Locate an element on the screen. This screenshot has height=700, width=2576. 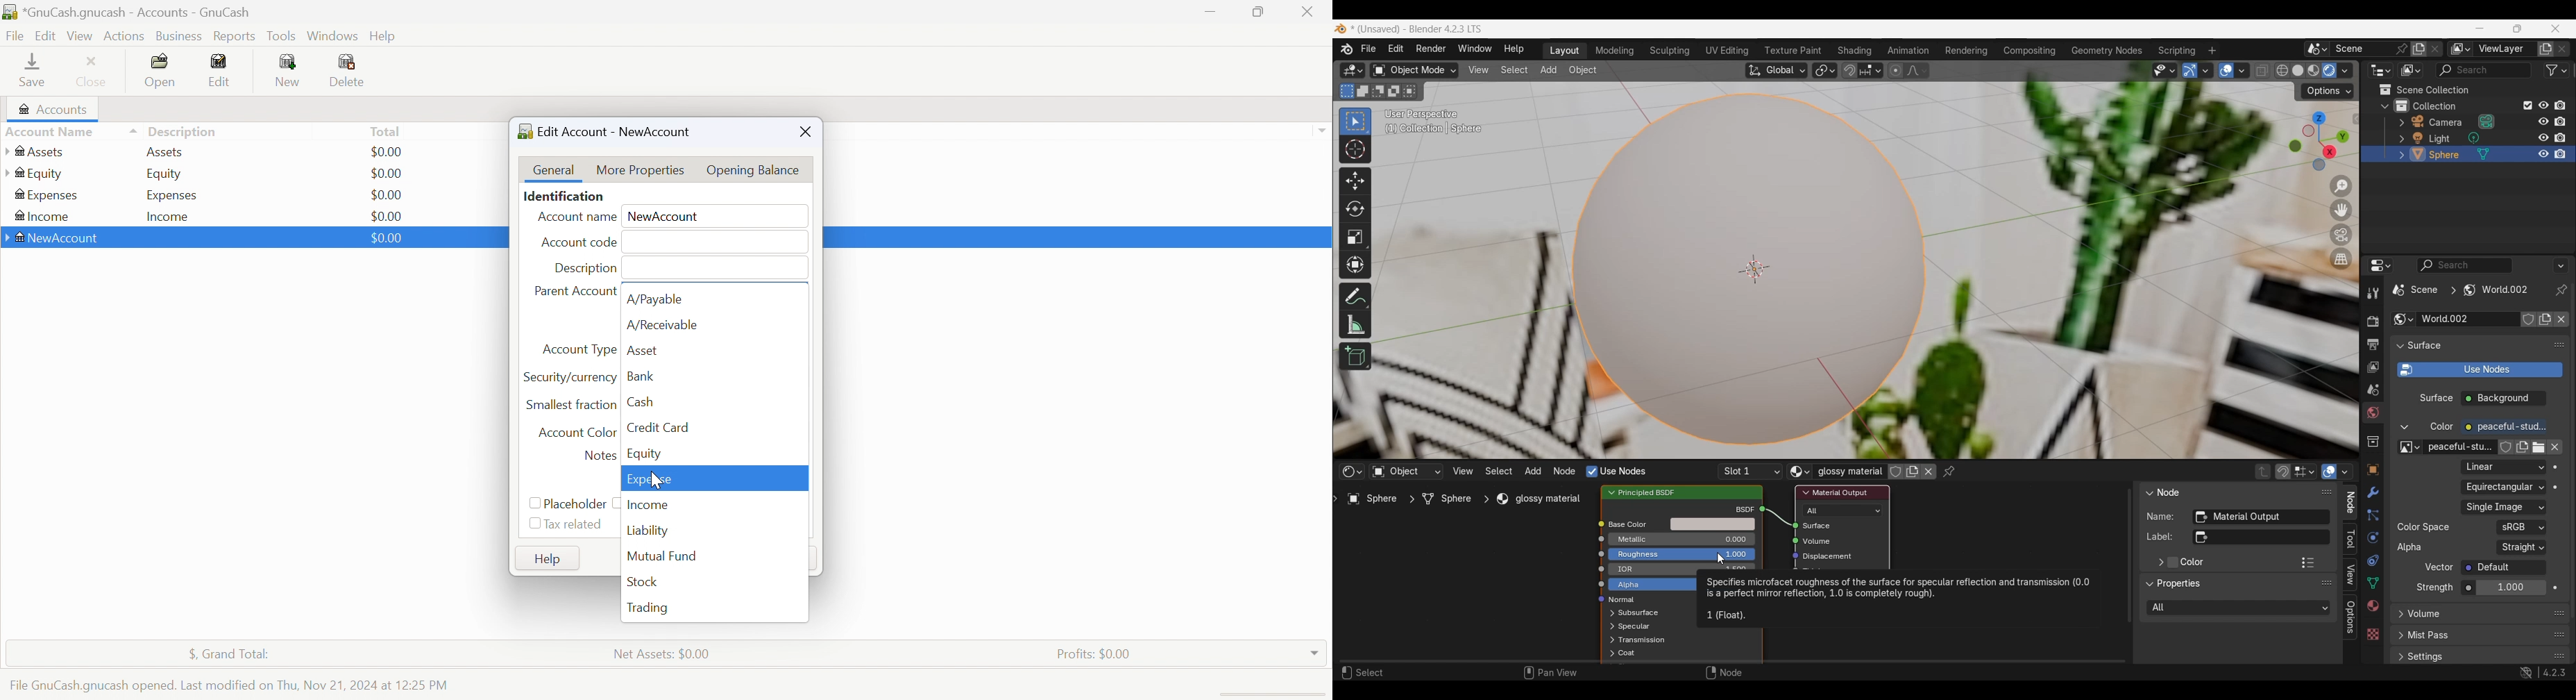
icon is located at coordinates (1602, 539).